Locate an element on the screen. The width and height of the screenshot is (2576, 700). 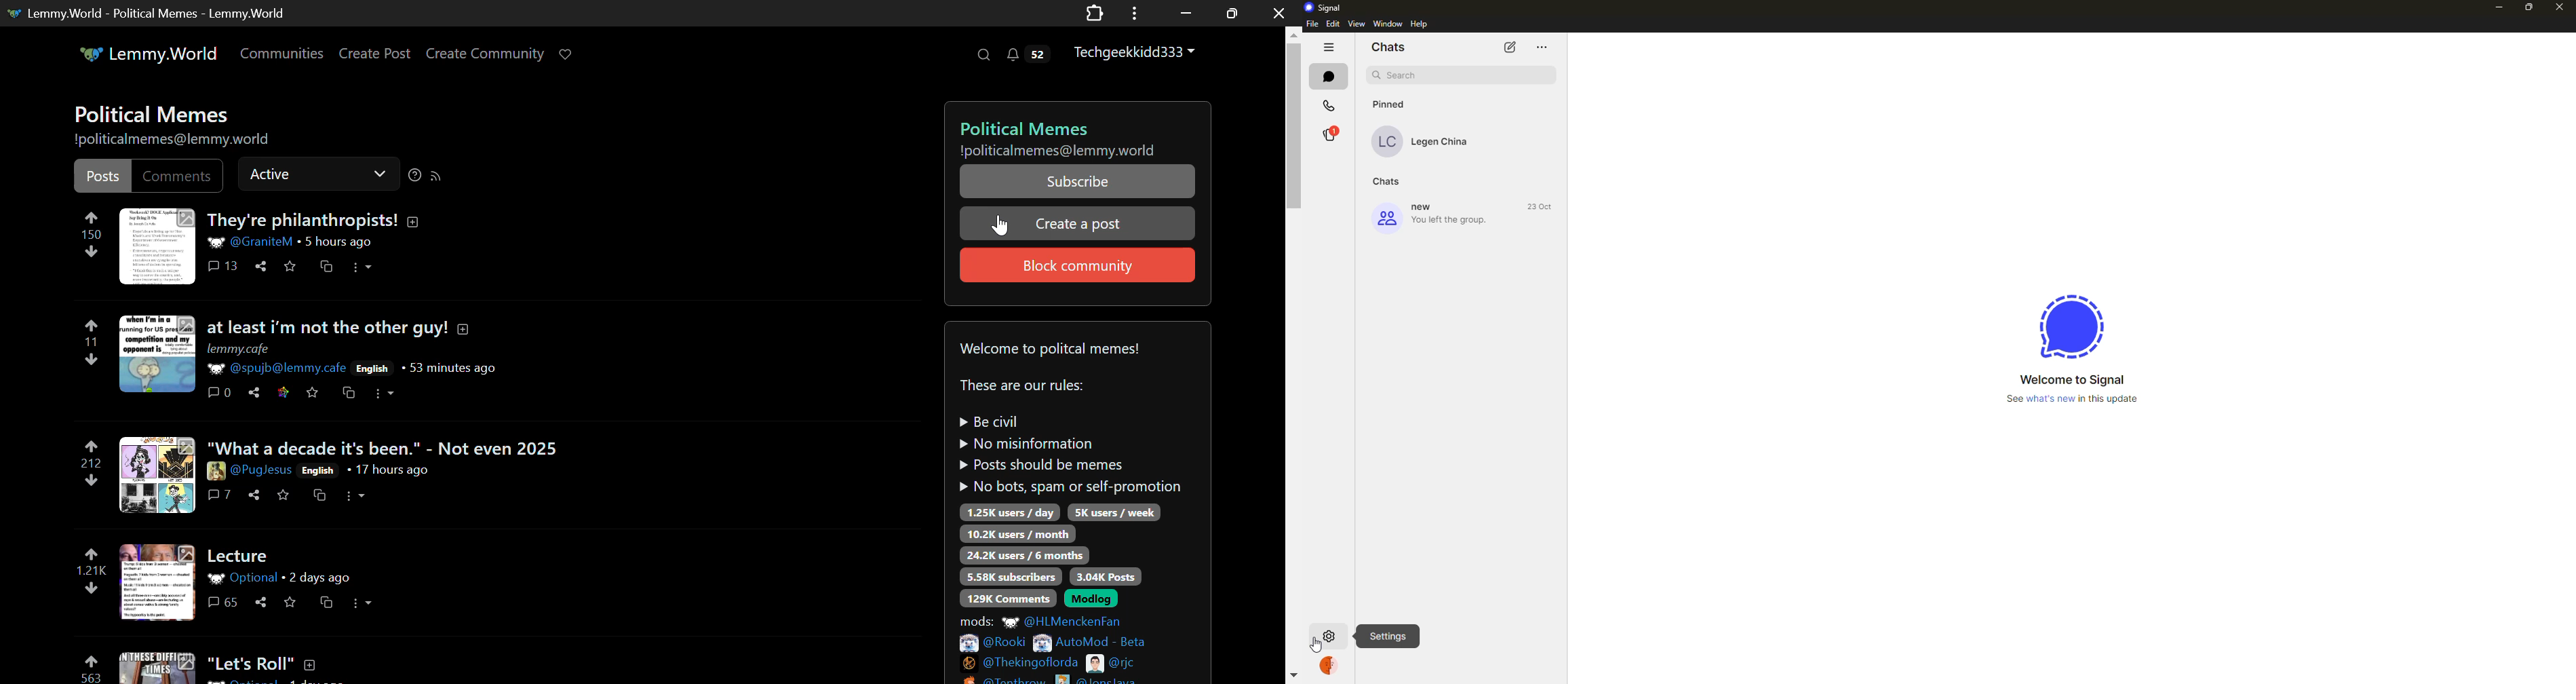
‘Window is located at coordinates (1387, 23).